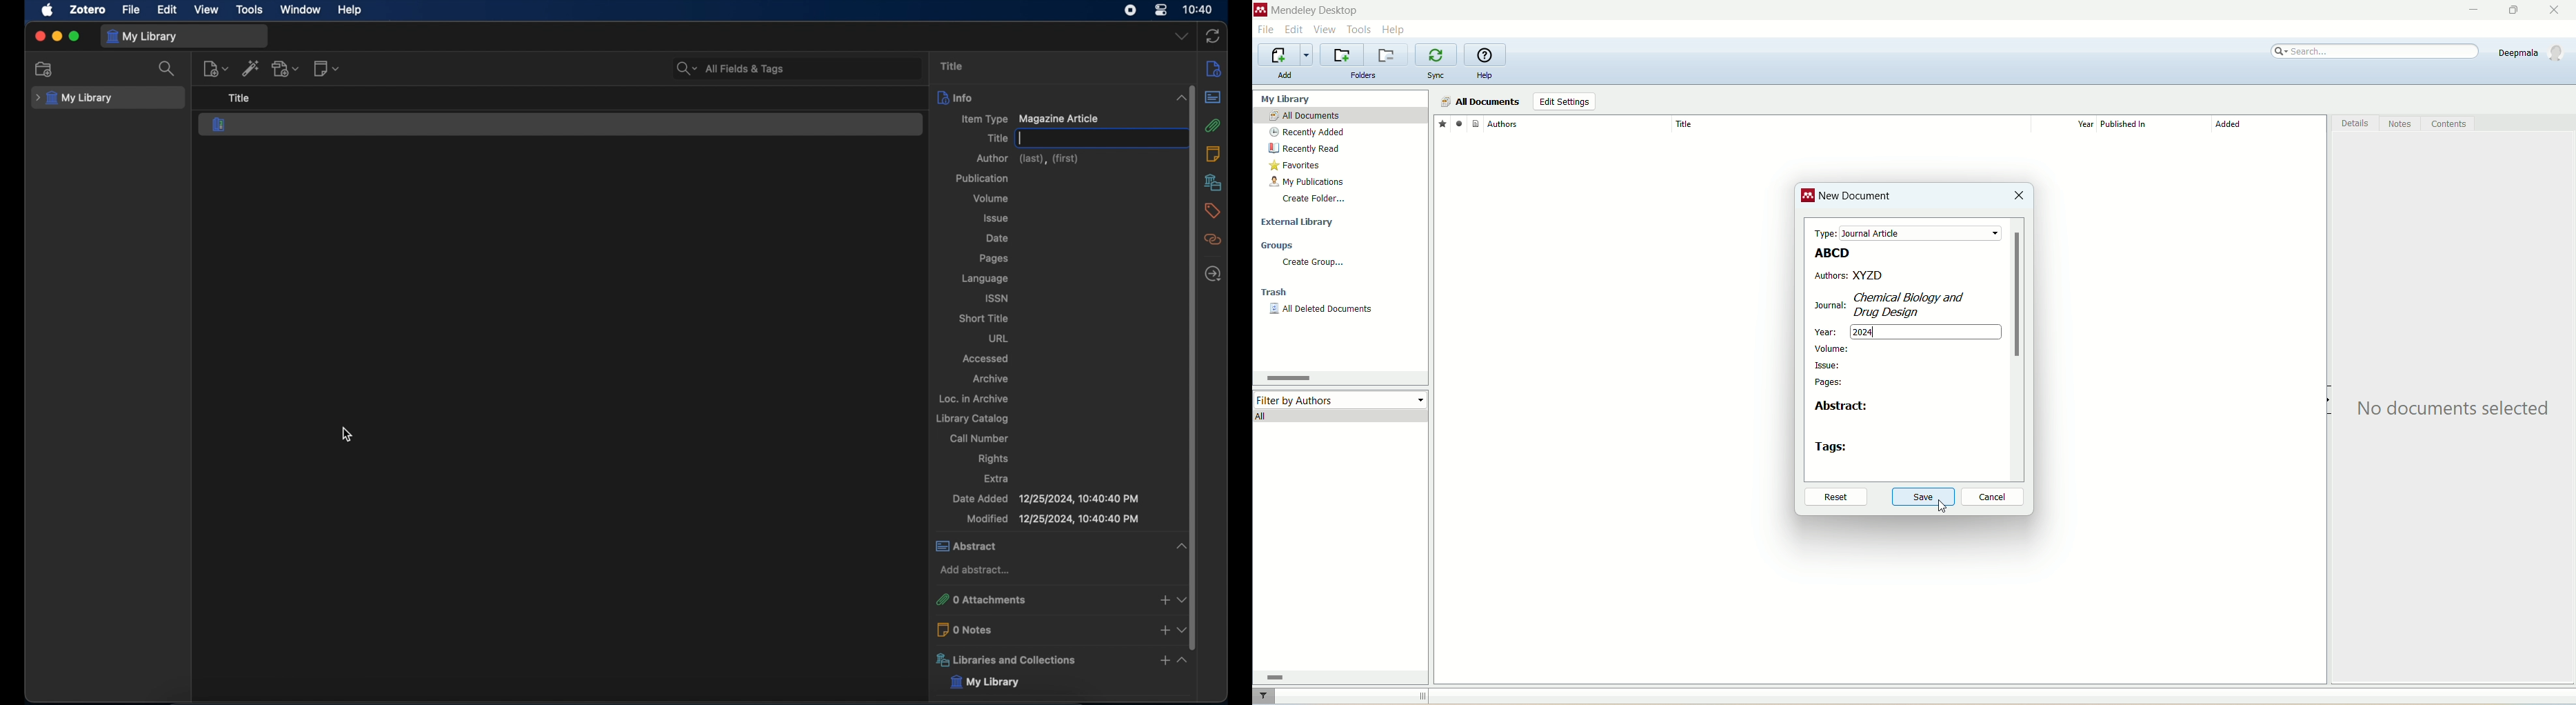 This screenshot has height=728, width=2576. What do you see at coordinates (39, 37) in the screenshot?
I see `close` at bounding box center [39, 37].